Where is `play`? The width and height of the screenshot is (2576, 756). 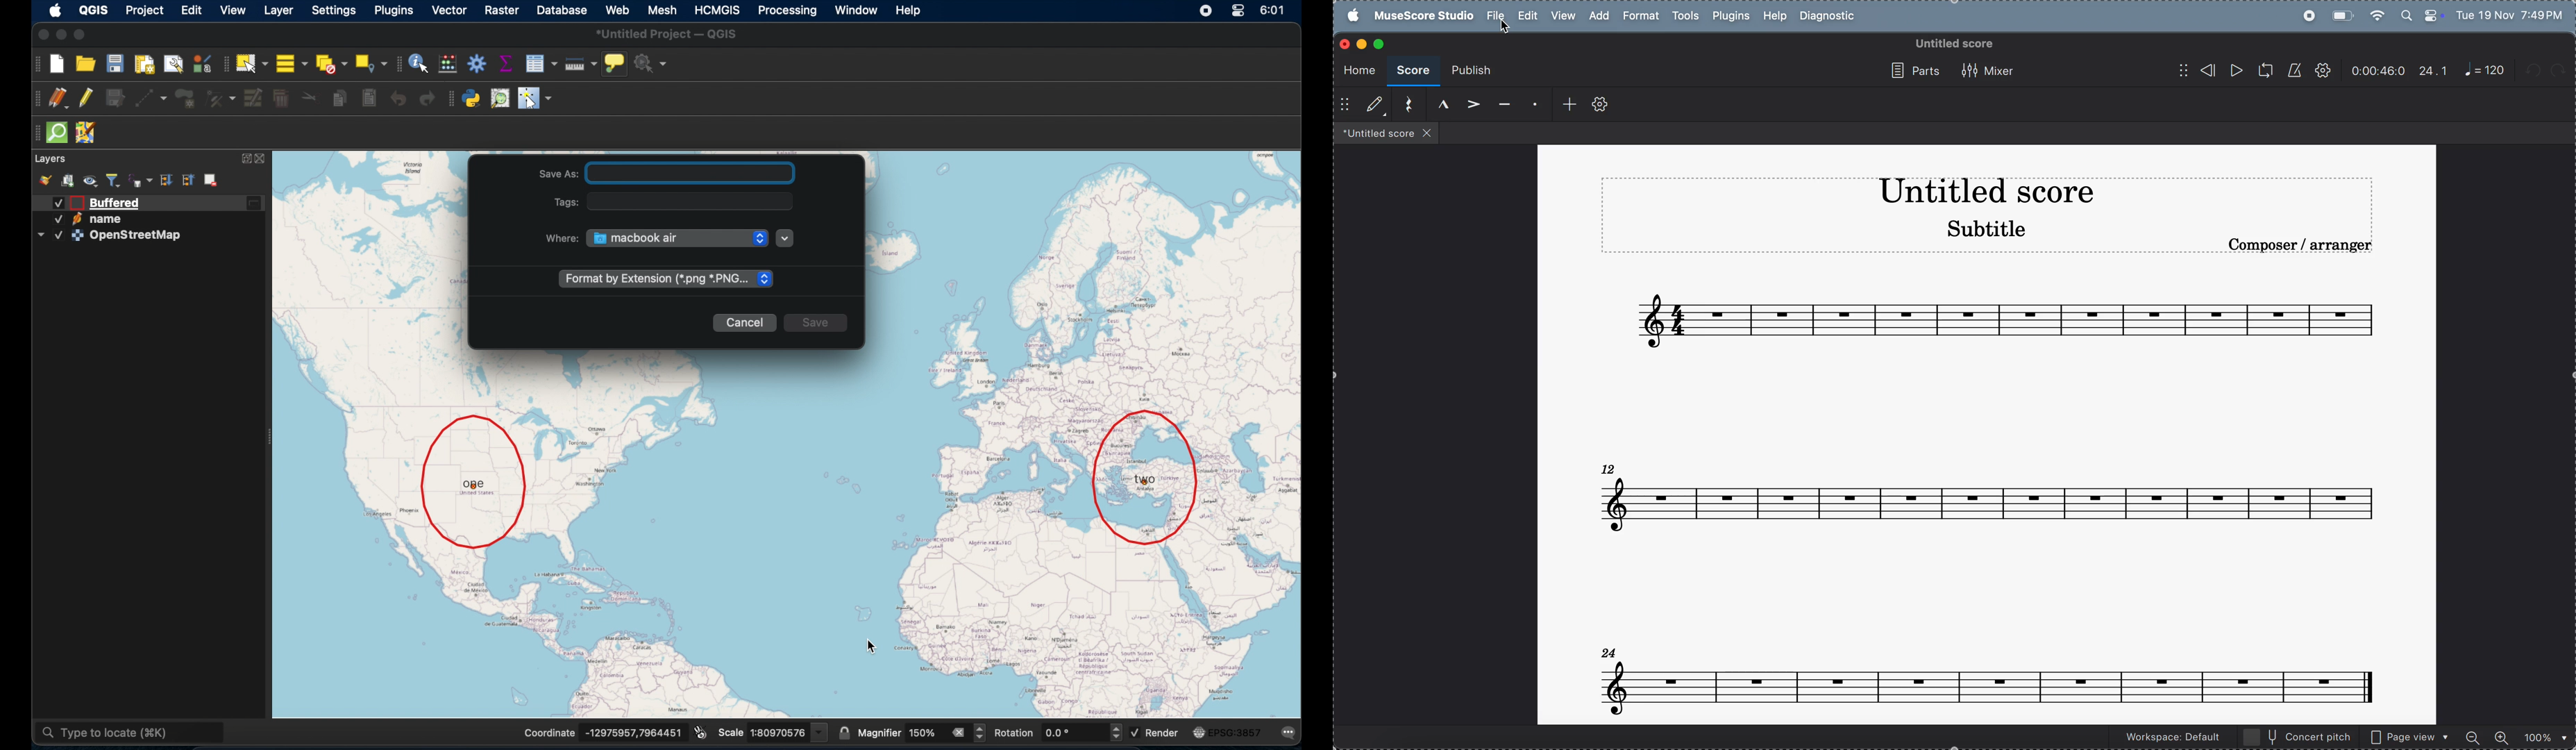
play is located at coordinates (2236, 72).